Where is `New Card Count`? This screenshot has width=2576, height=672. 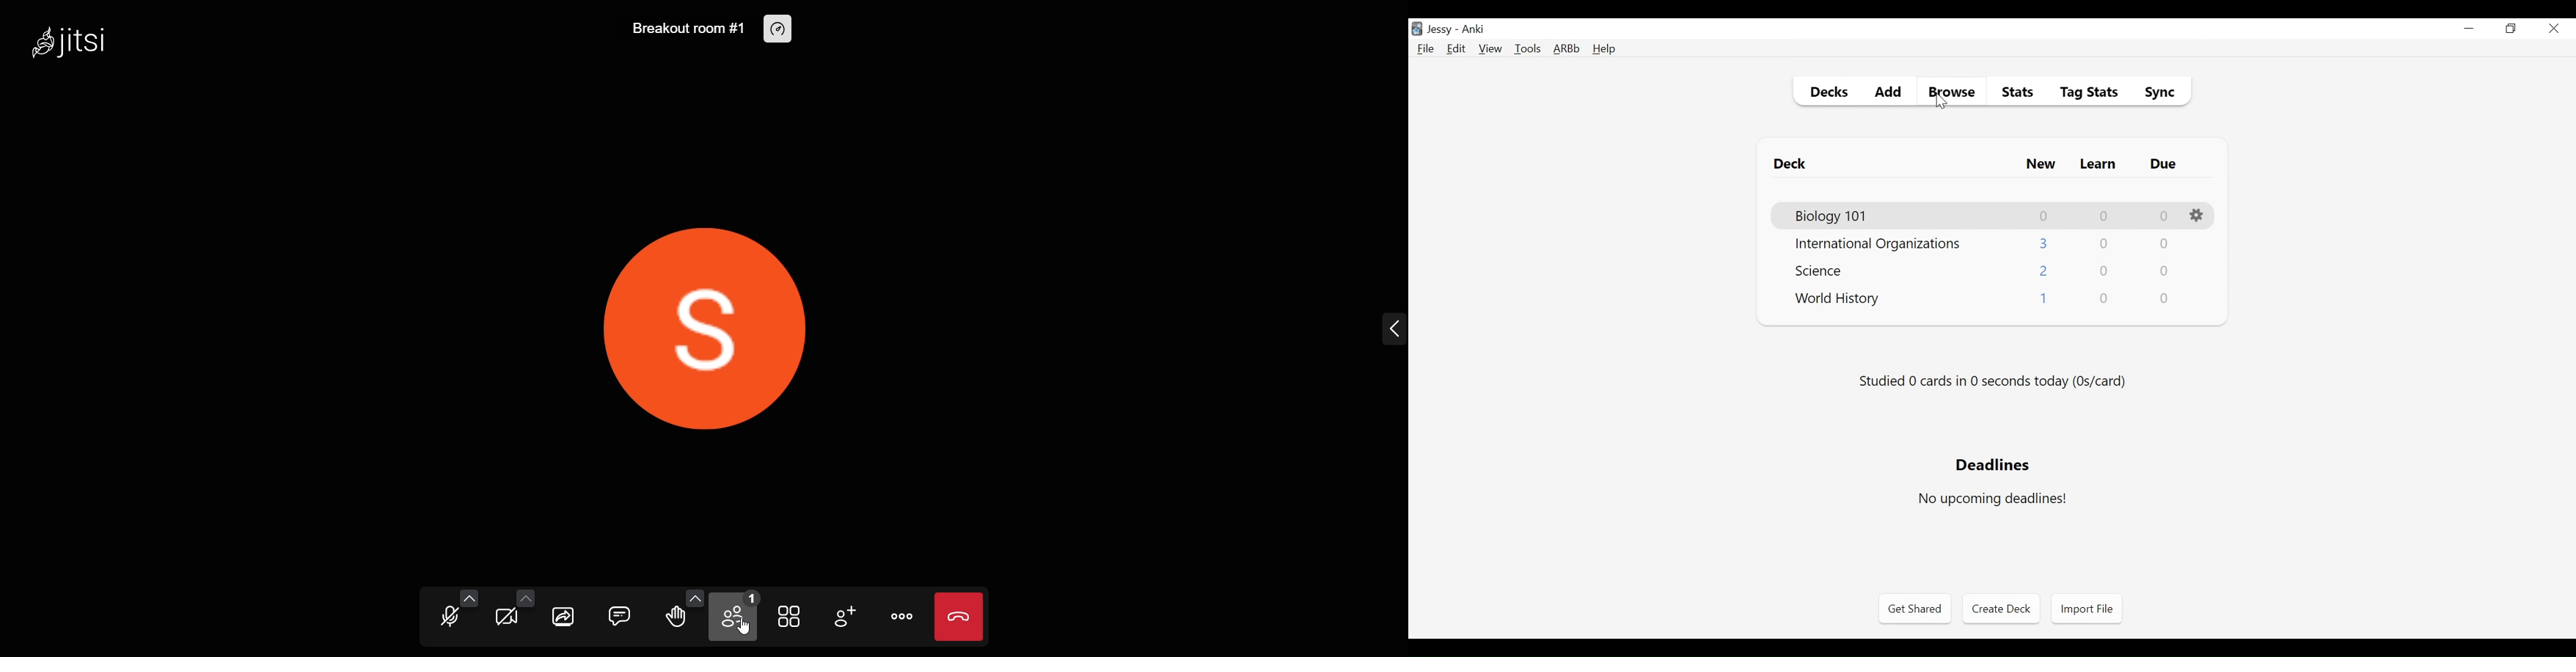
New Card Count is located at coordinates (2045, 272).